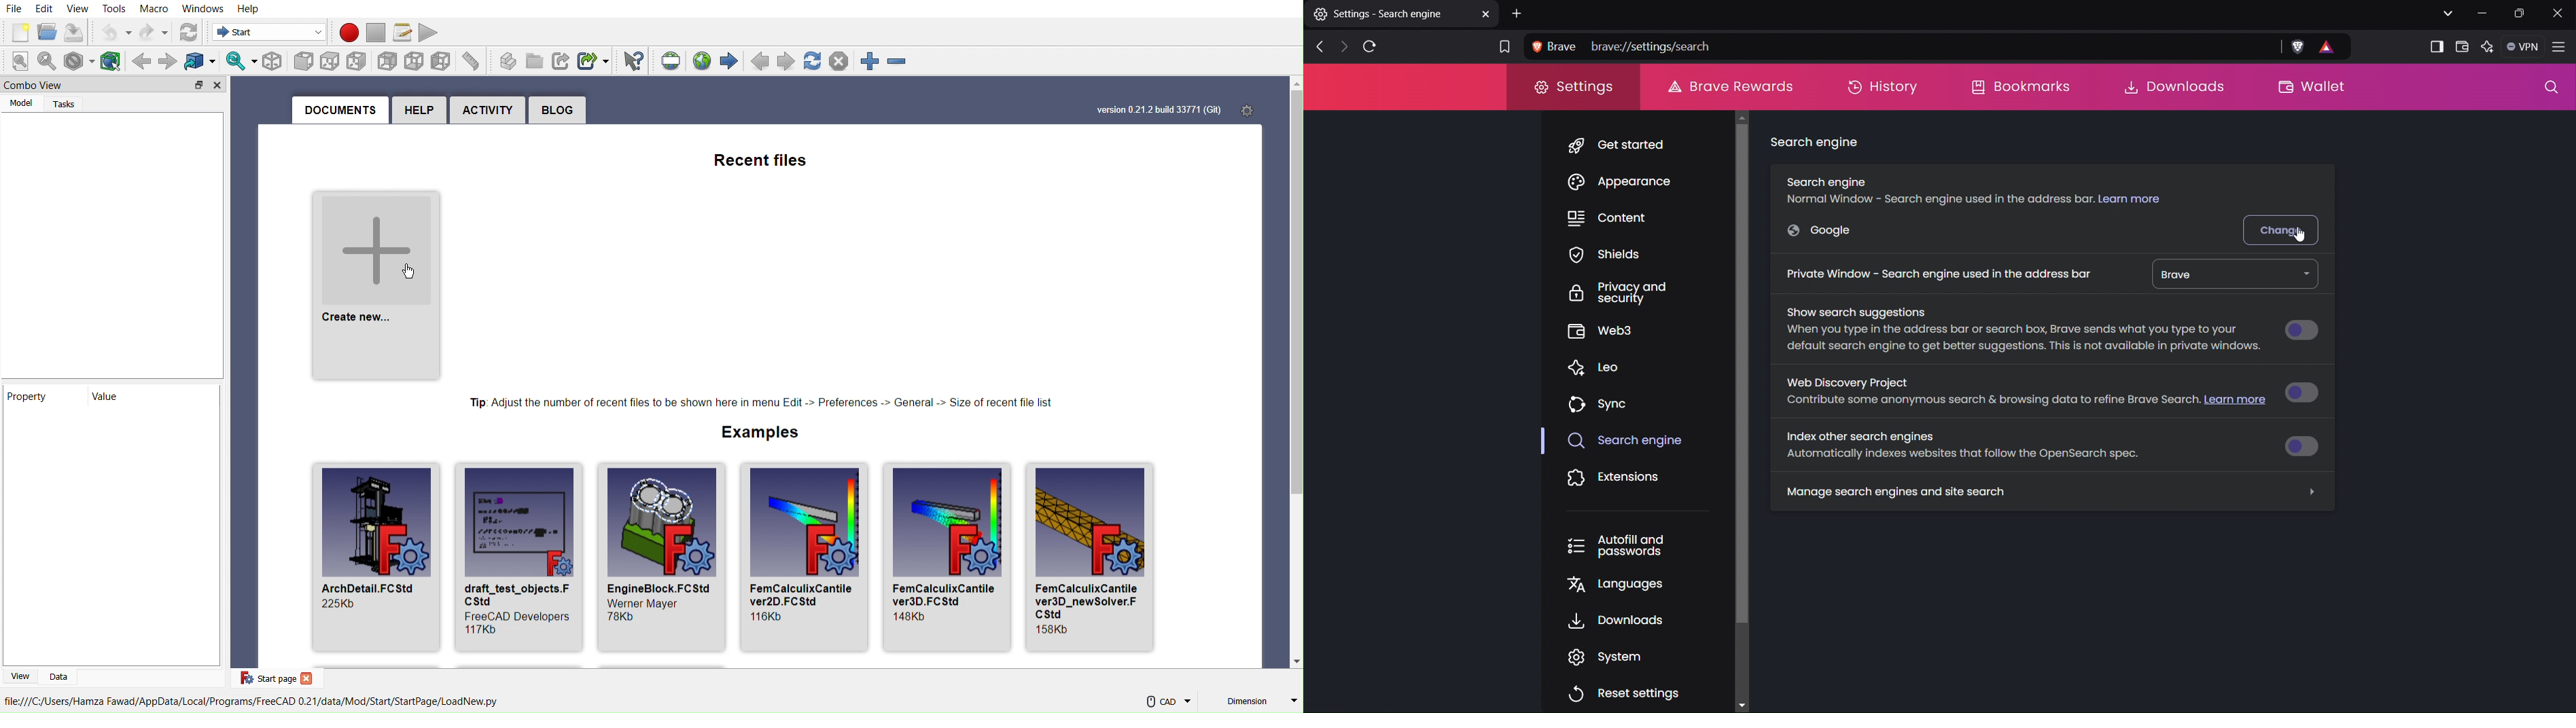 This screenshot has height=728, width=2576. I want to click on EngineBlock.FC std Werner Mayer 78kb, so click(658, 555).